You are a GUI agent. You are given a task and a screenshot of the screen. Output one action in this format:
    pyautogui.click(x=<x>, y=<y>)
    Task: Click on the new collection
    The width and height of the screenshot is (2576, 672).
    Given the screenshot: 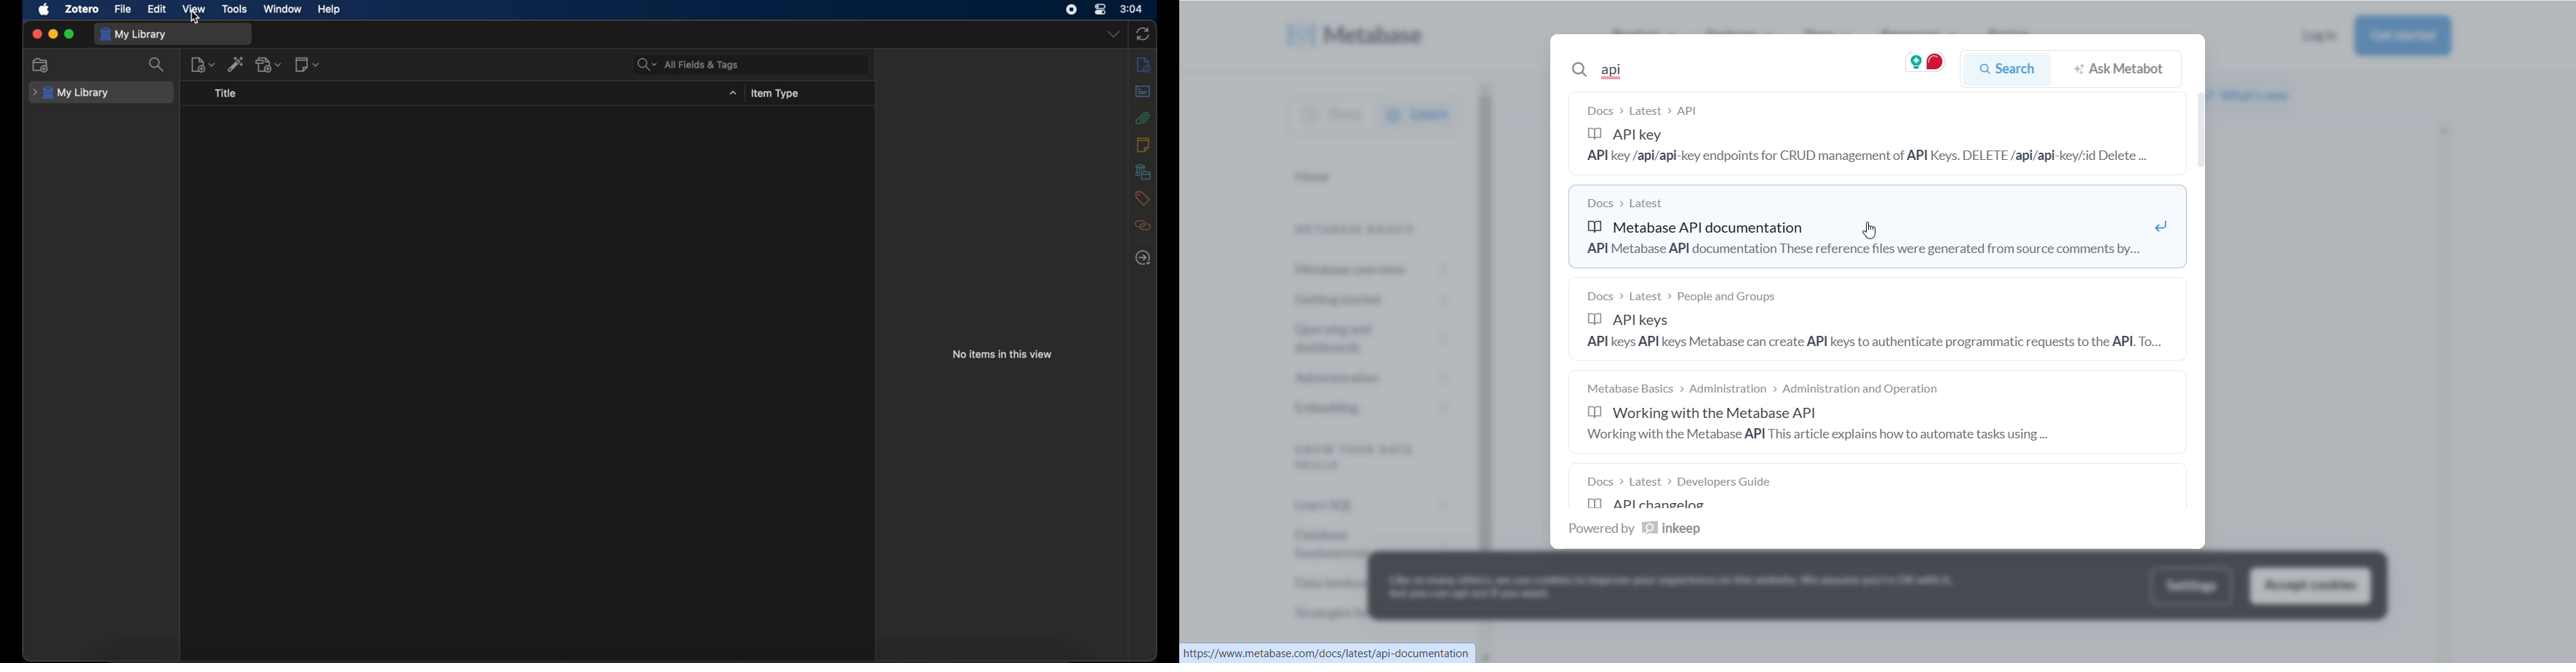 What is the action you would take?
    pyautogui.click(x=41, y=65)
    